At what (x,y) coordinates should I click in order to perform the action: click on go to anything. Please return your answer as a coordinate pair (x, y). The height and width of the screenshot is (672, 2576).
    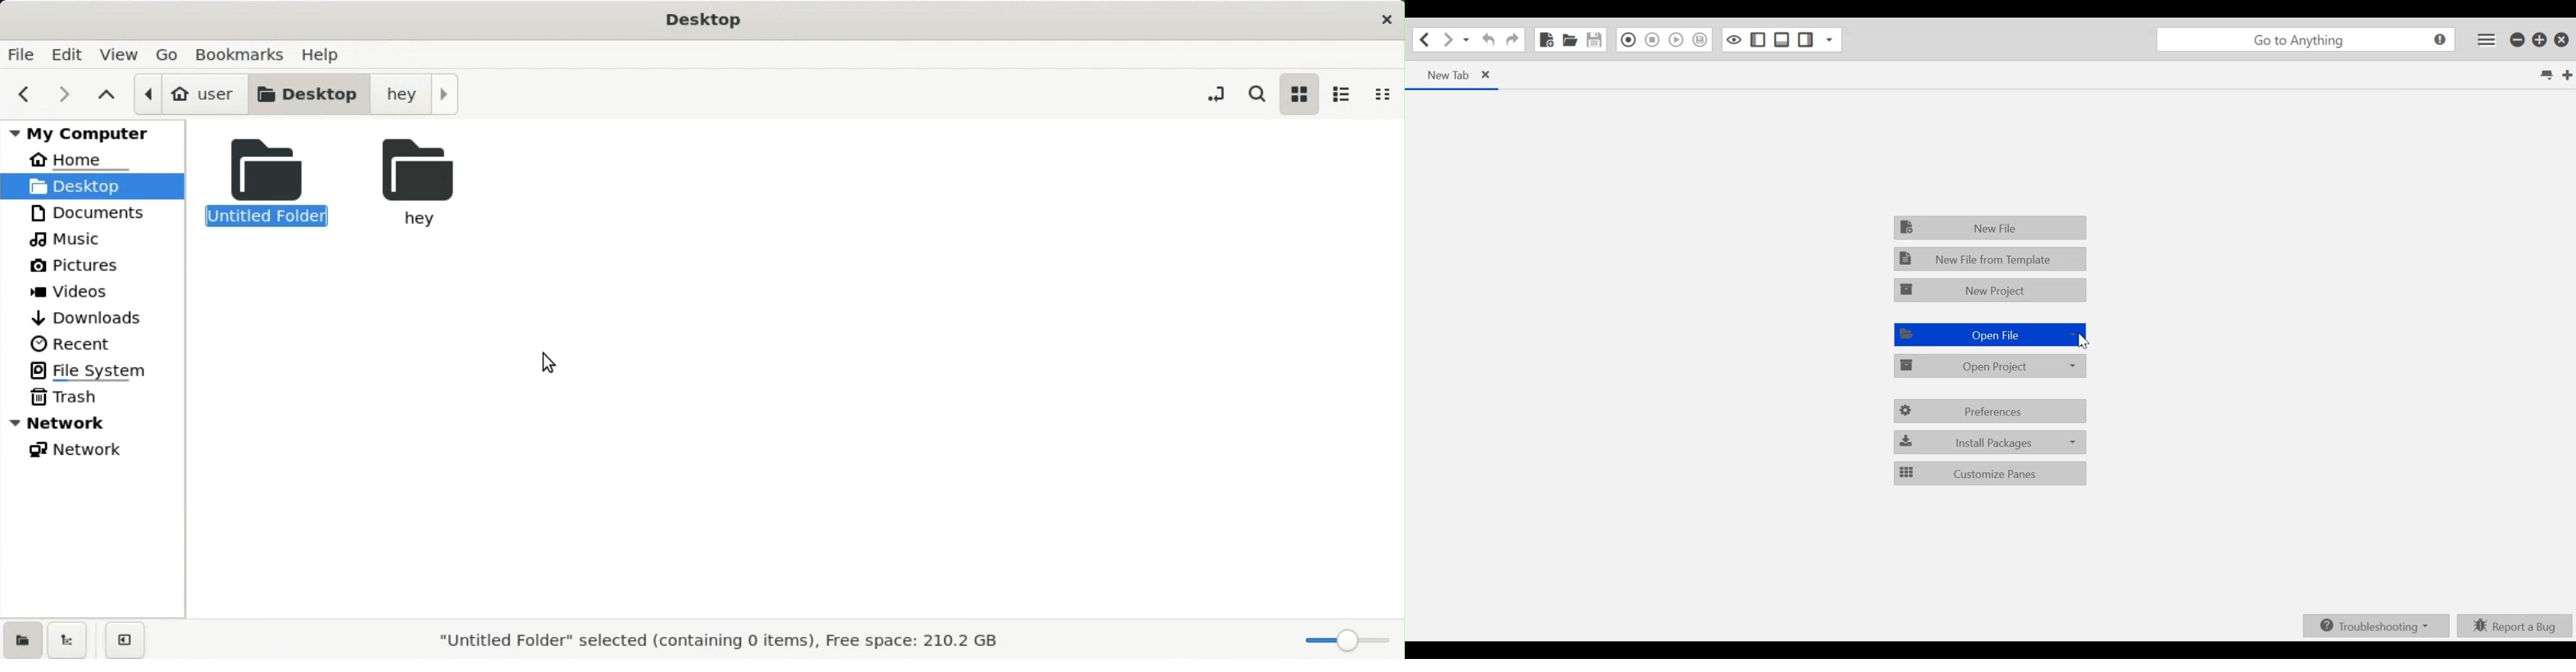
    Looking at the image, I should click on (2306, 40).